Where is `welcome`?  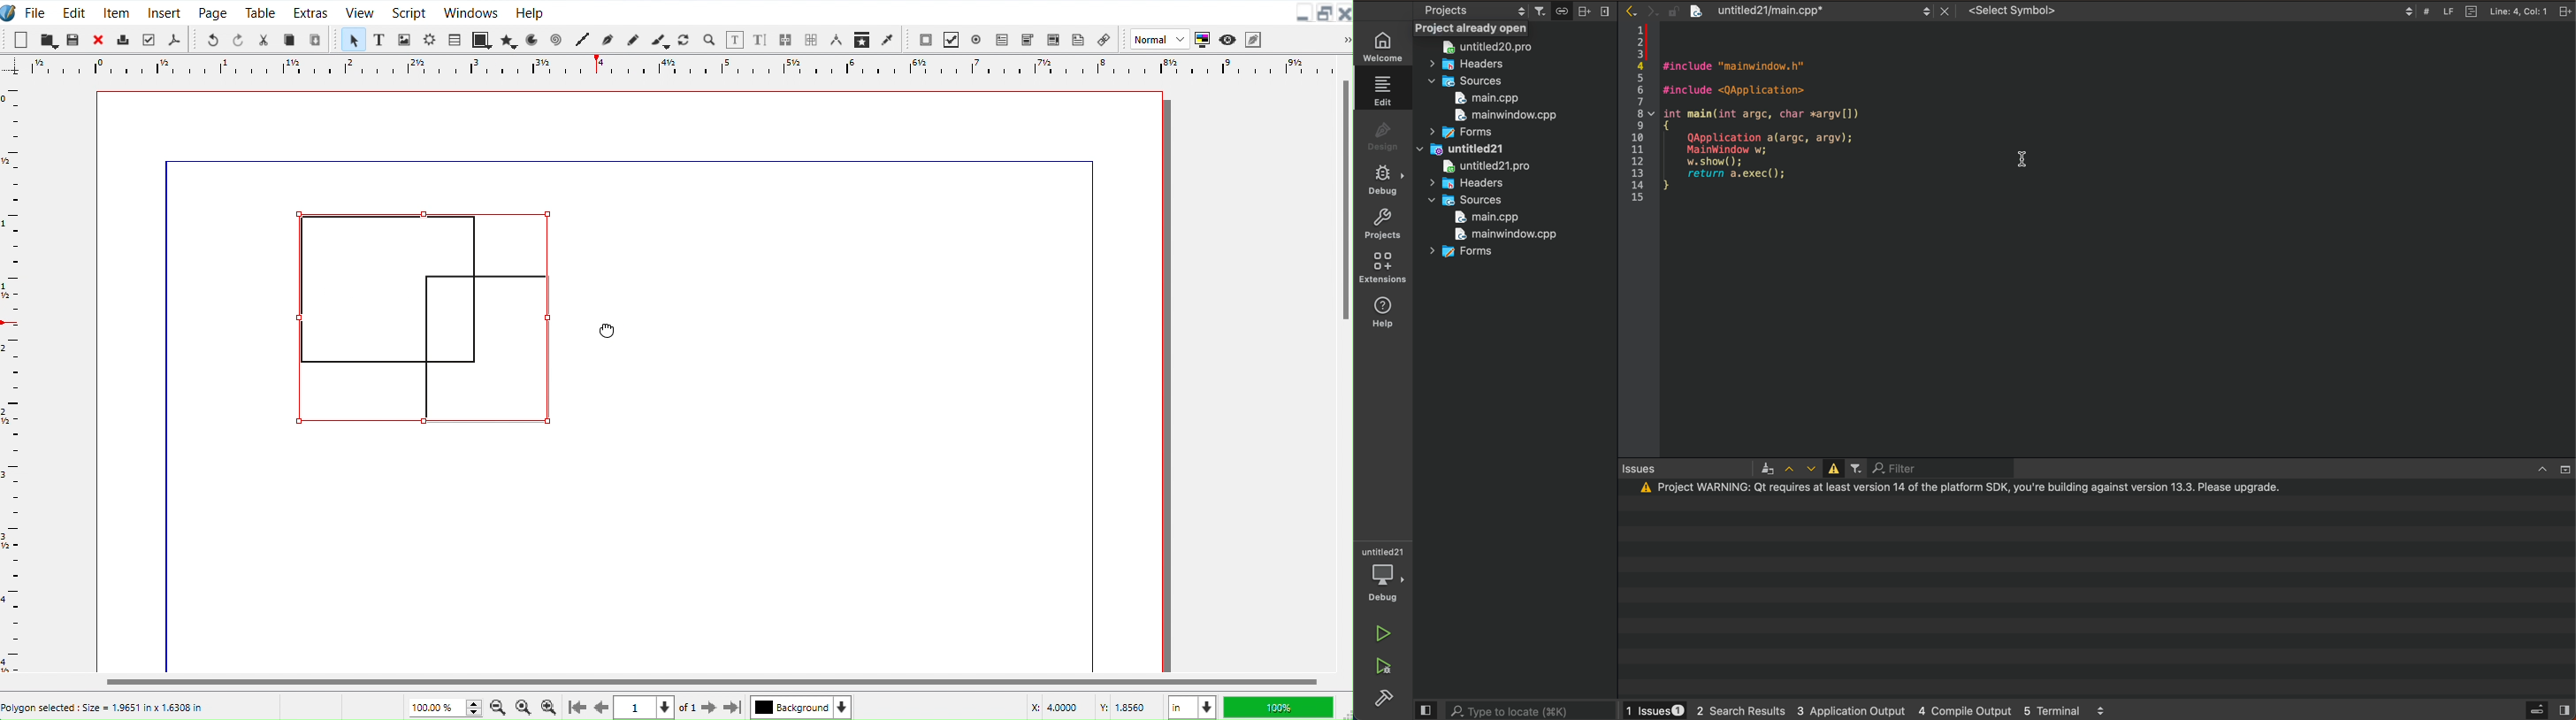
welcome is located at coordinates (1384, 48).